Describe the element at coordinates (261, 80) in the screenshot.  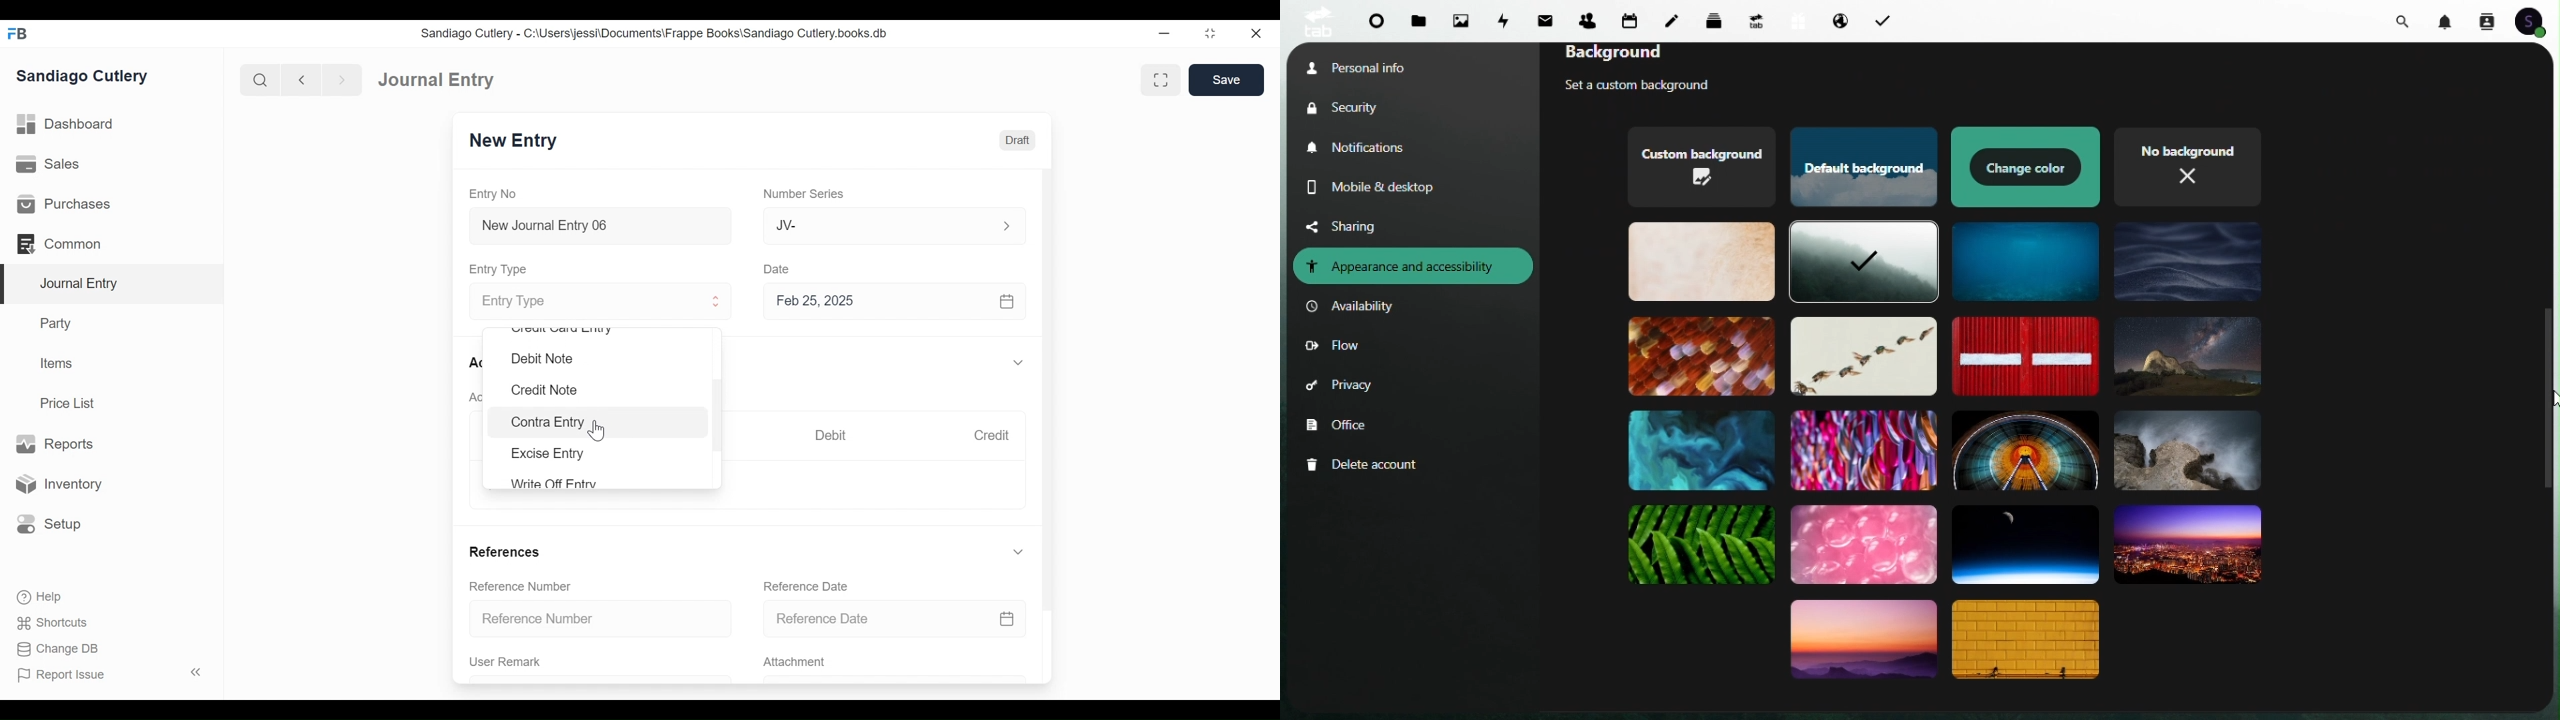
I see `Search` at that location.